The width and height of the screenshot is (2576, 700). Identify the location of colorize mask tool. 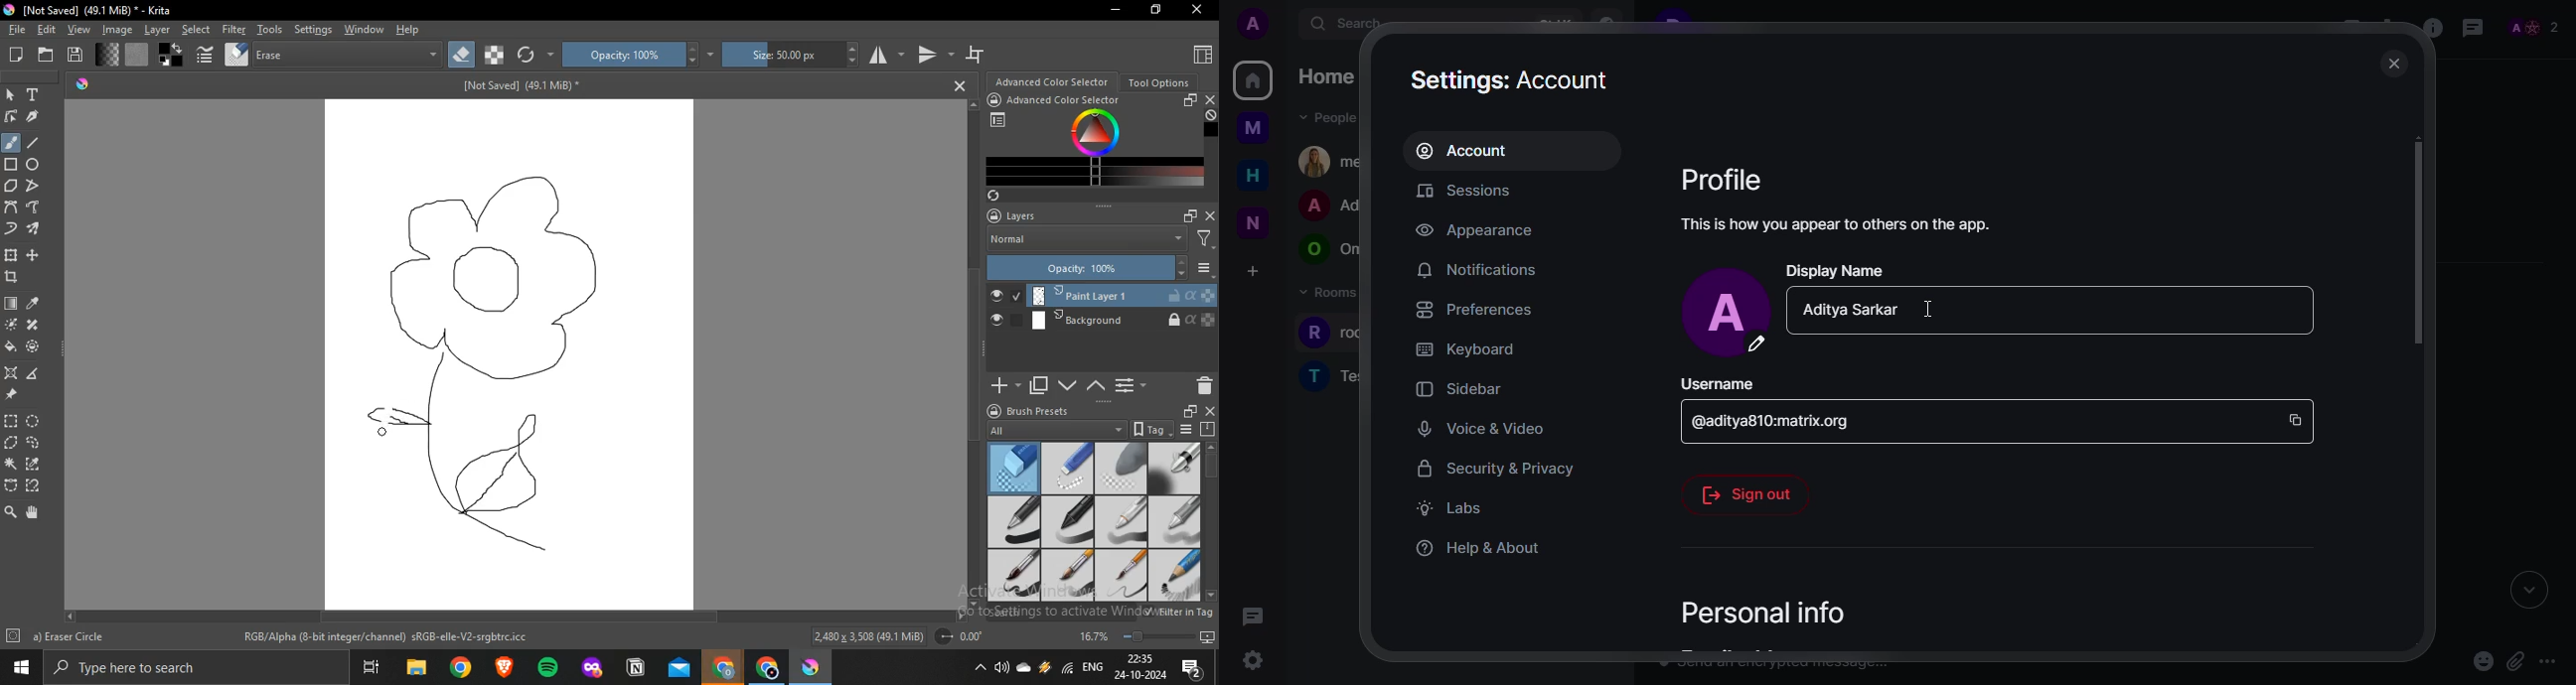
(9, 326).